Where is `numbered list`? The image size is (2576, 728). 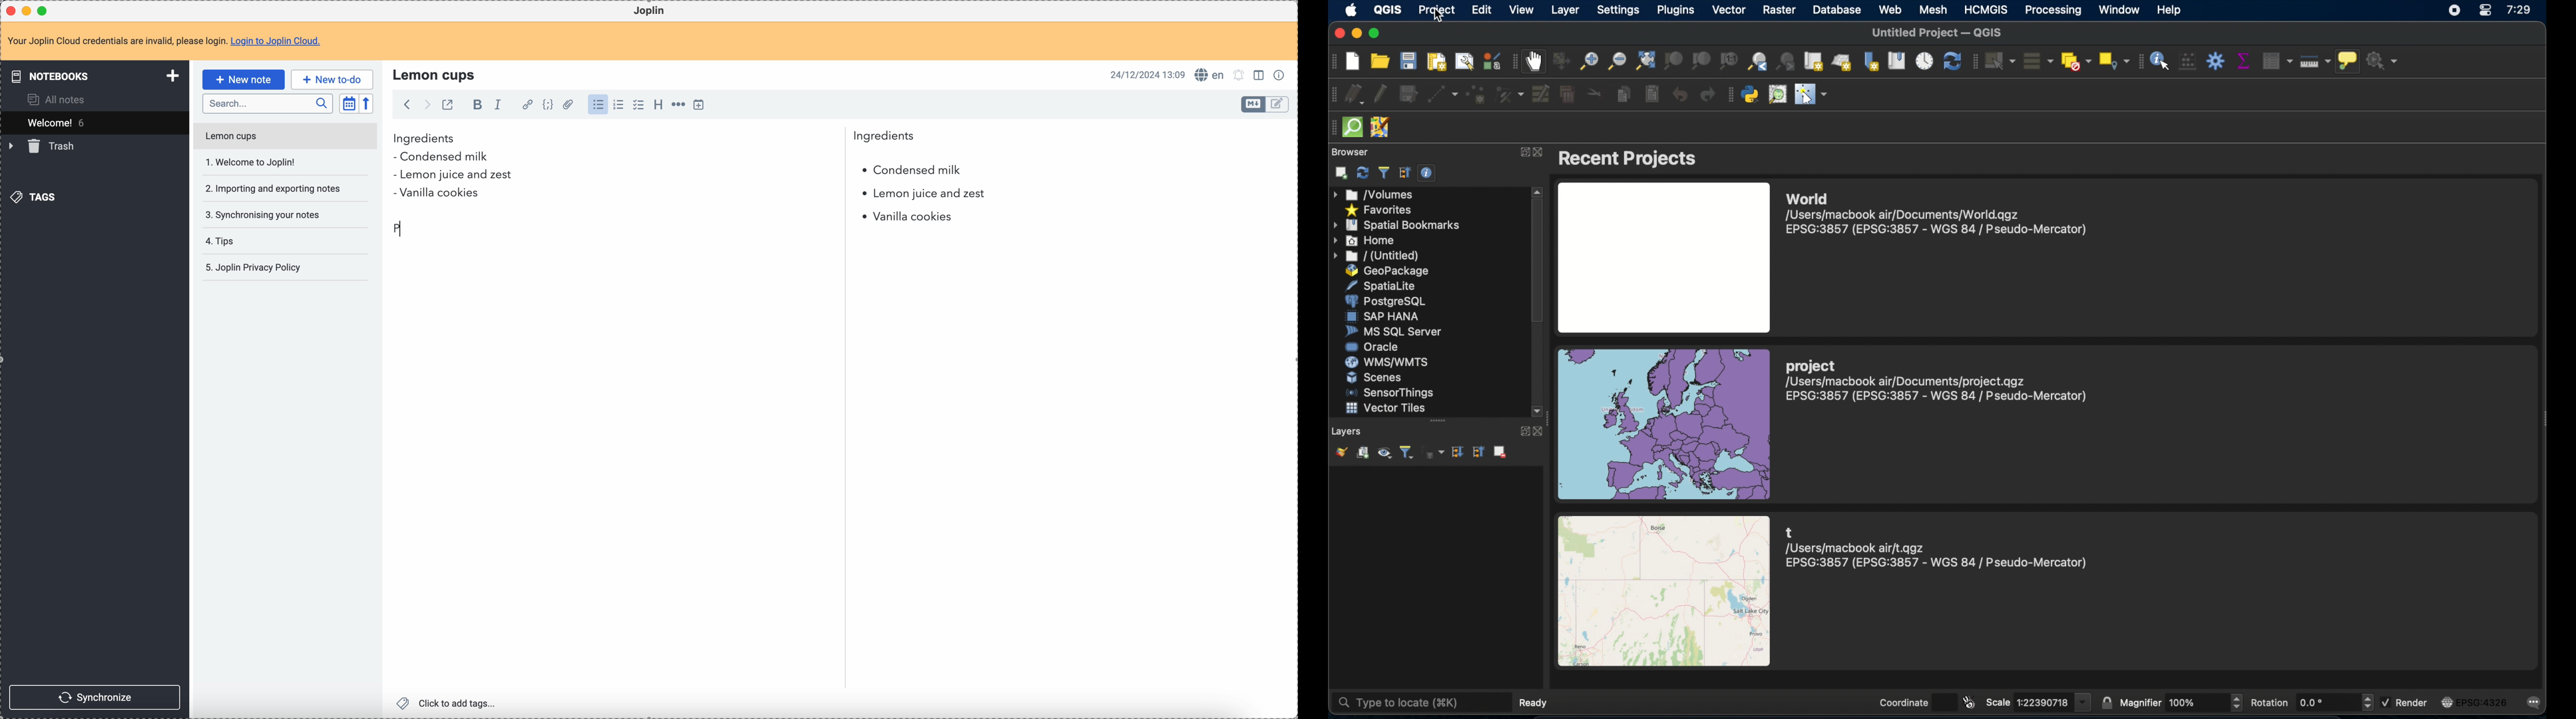 numbered list is located at coordinates (620, 105).